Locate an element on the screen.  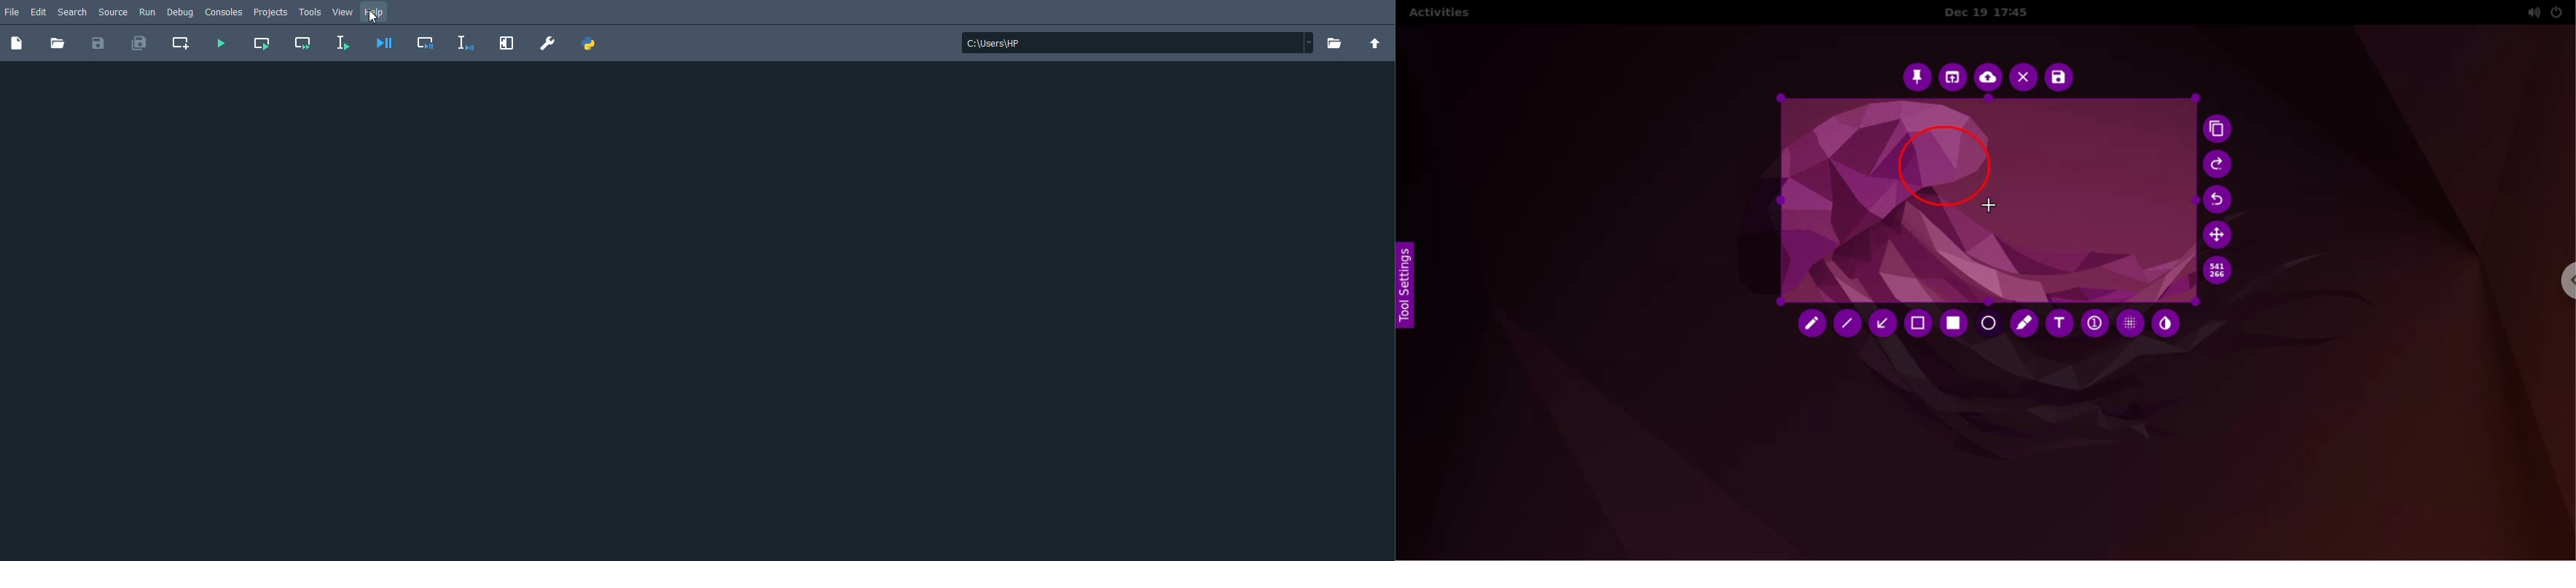
Debug file is located at coordinates (385, 42).